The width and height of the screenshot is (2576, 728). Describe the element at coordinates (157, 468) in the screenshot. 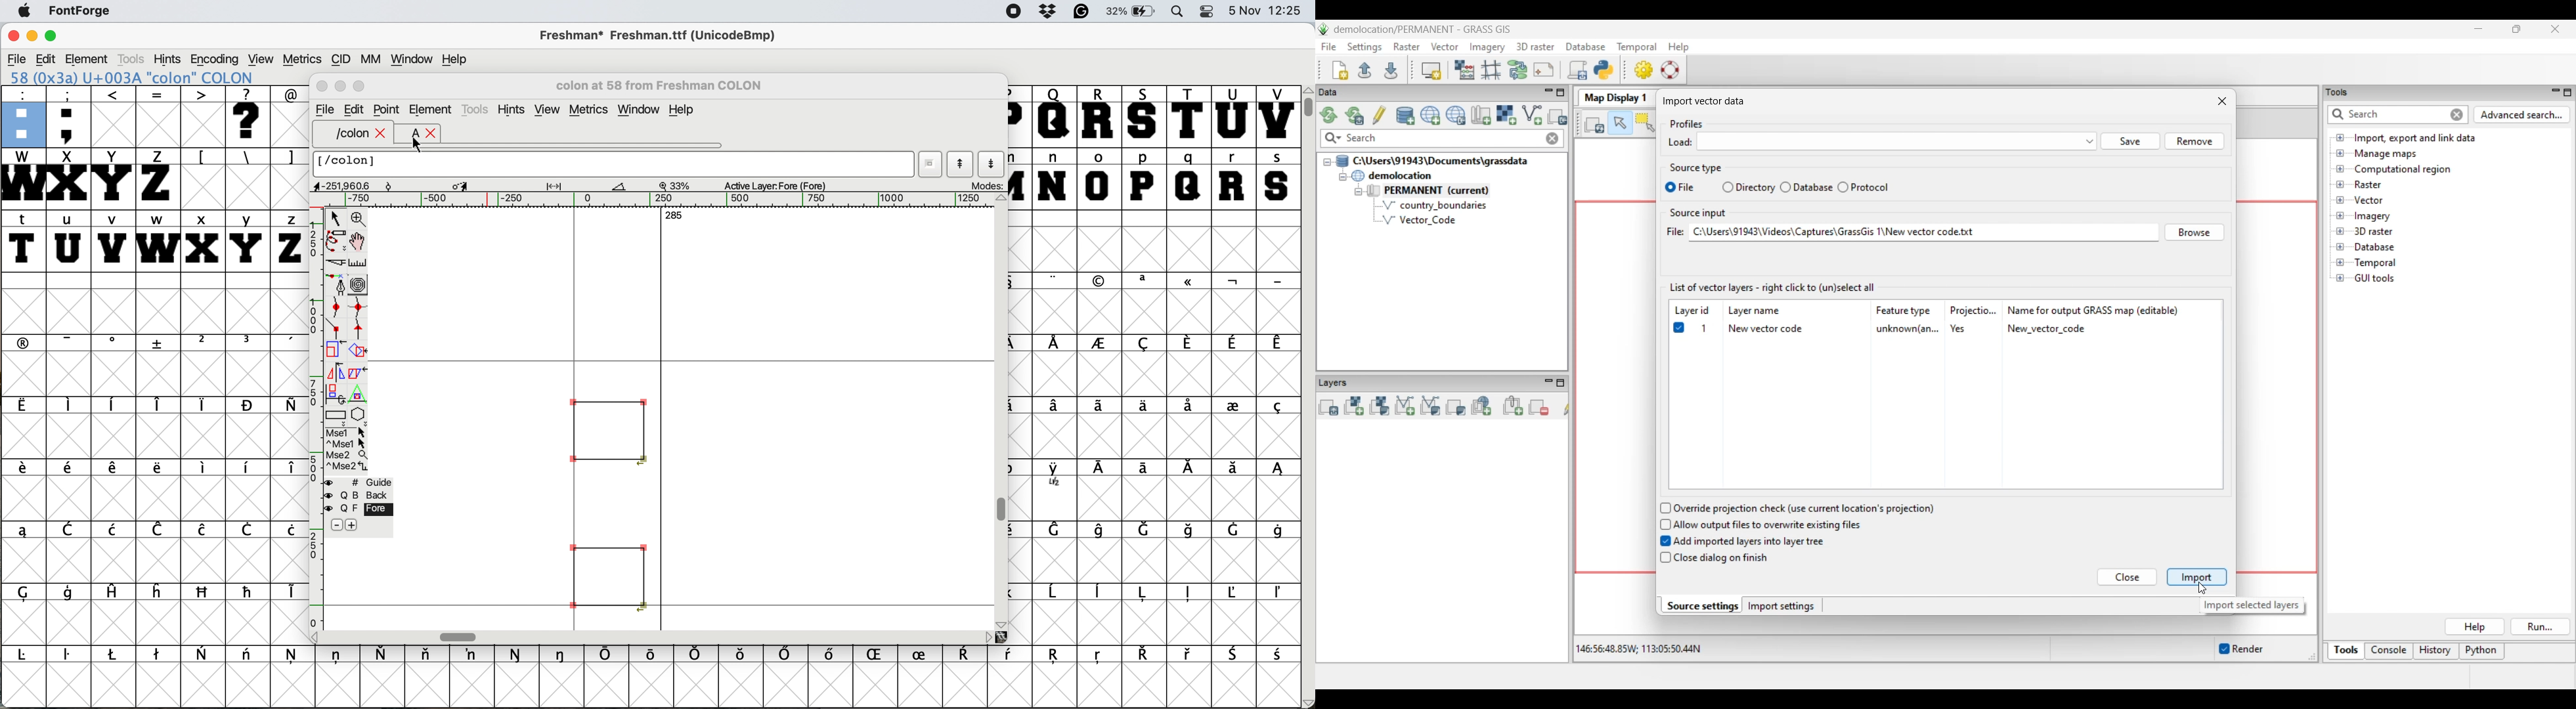

I see `symbol` at that location.